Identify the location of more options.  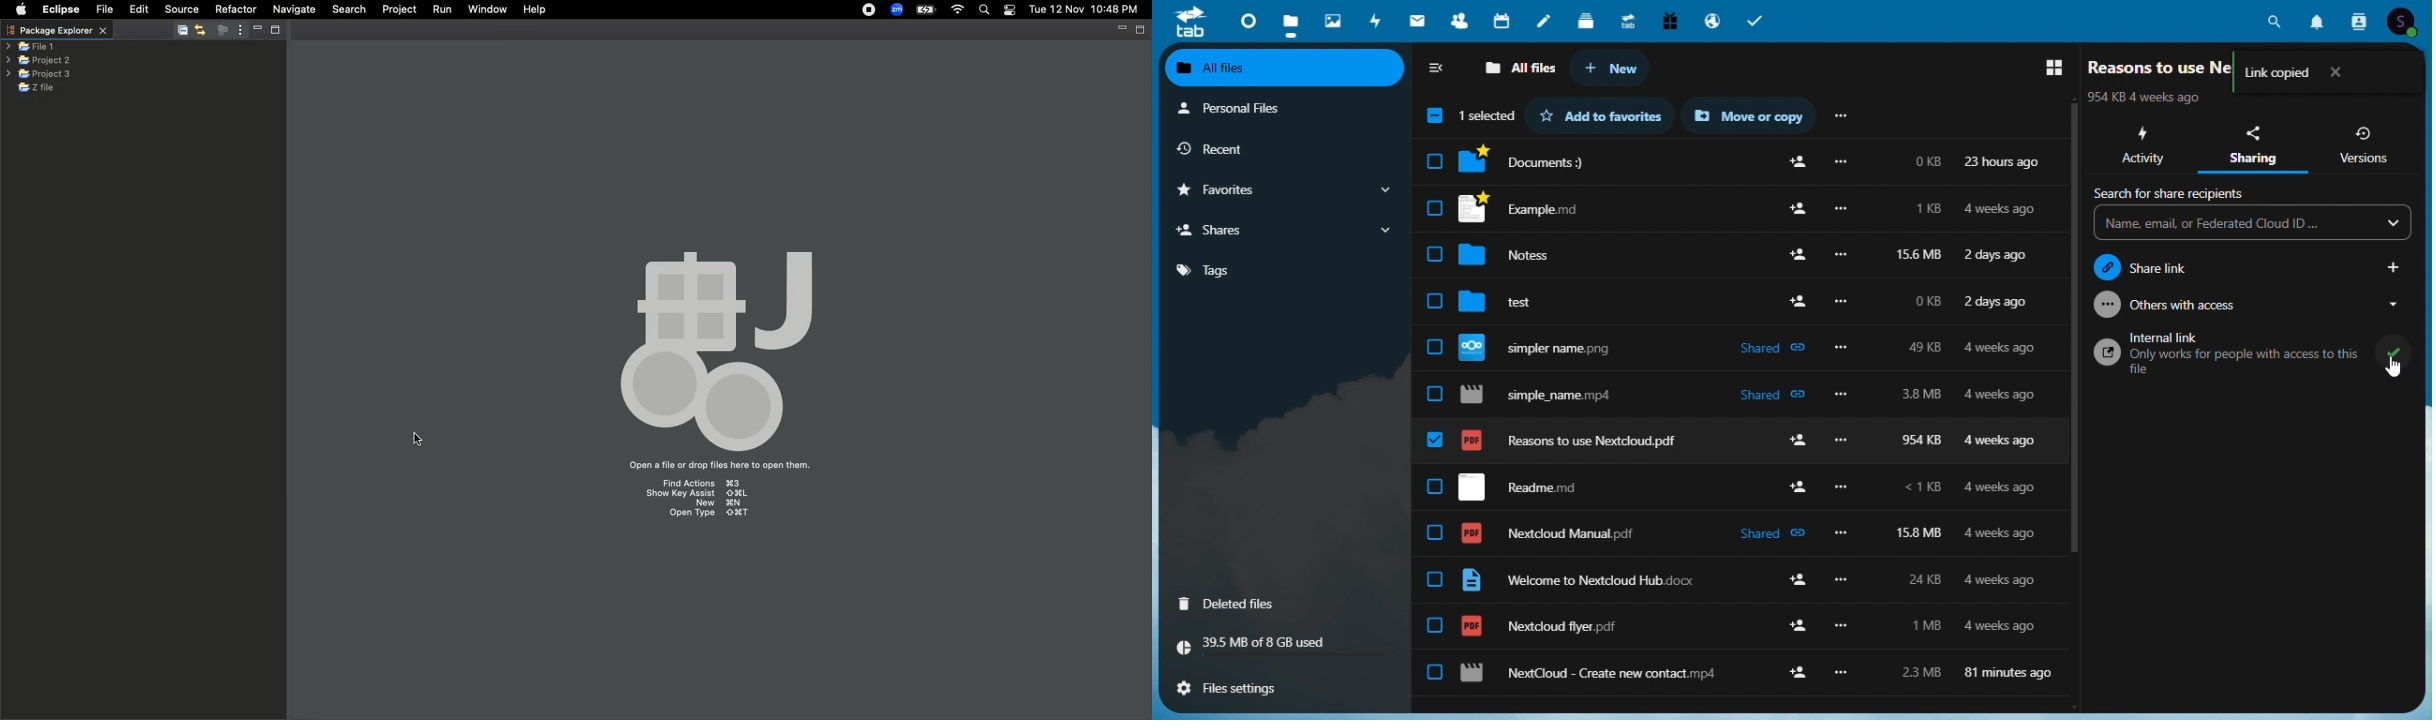
(1841, 580).